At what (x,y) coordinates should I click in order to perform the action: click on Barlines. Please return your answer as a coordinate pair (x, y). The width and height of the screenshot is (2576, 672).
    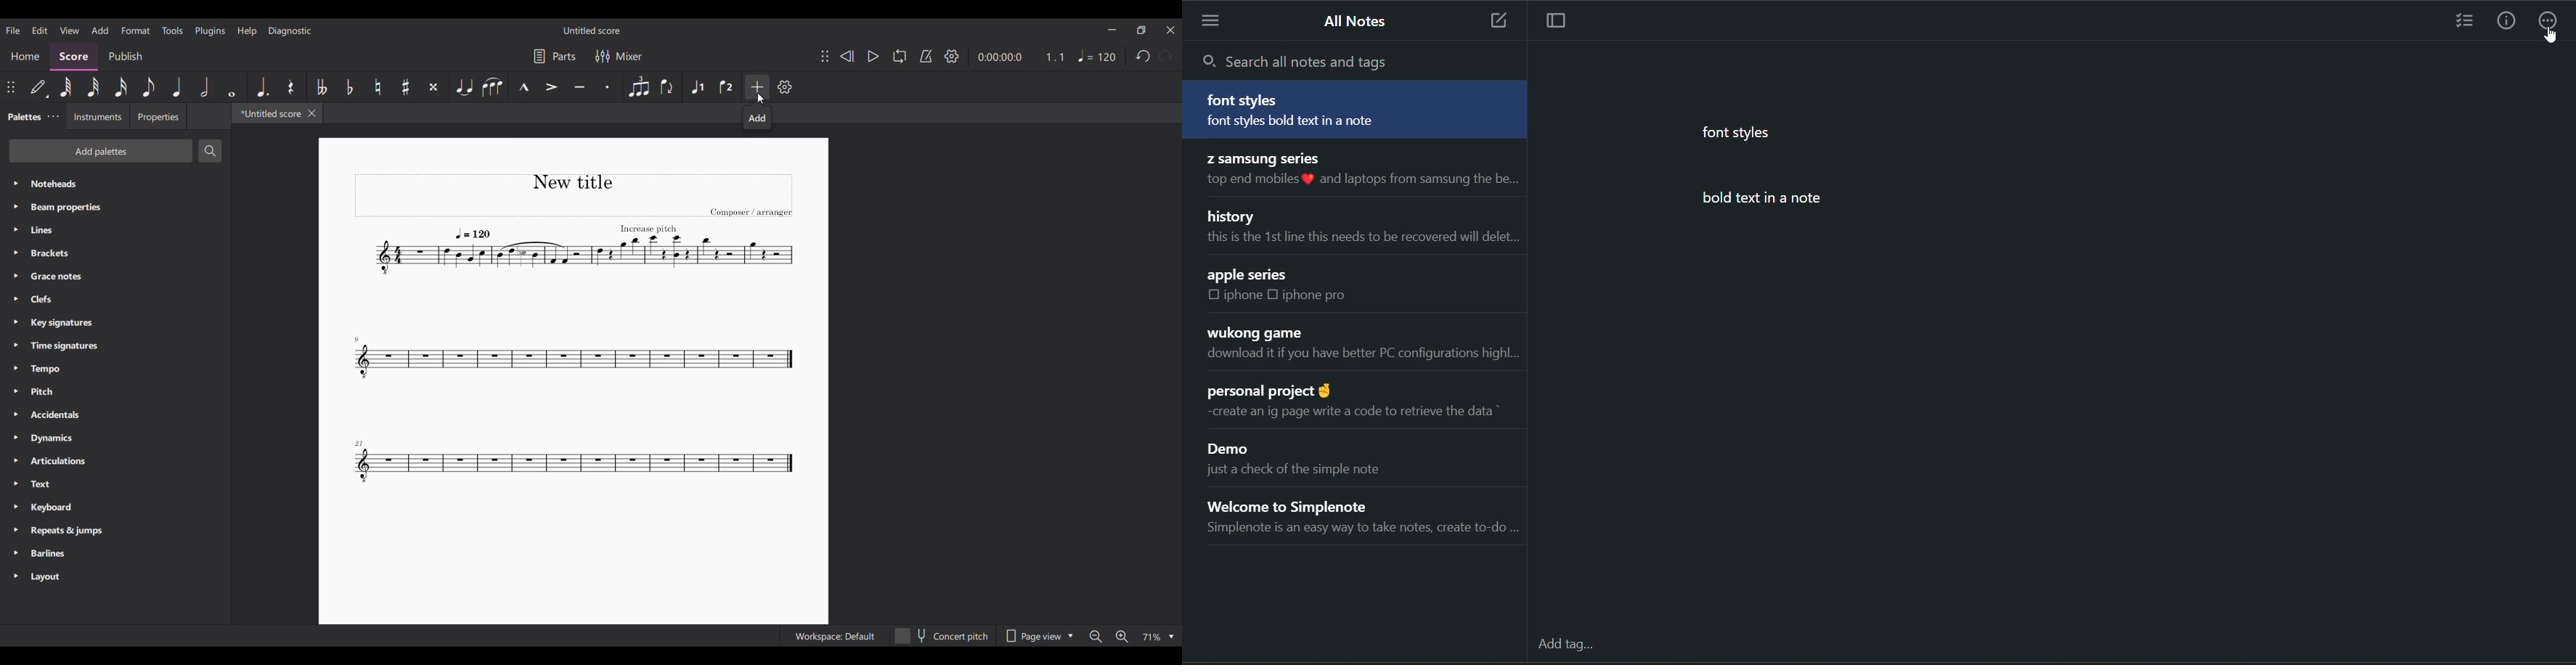
    Looking at the image, I should click on (115, 554).